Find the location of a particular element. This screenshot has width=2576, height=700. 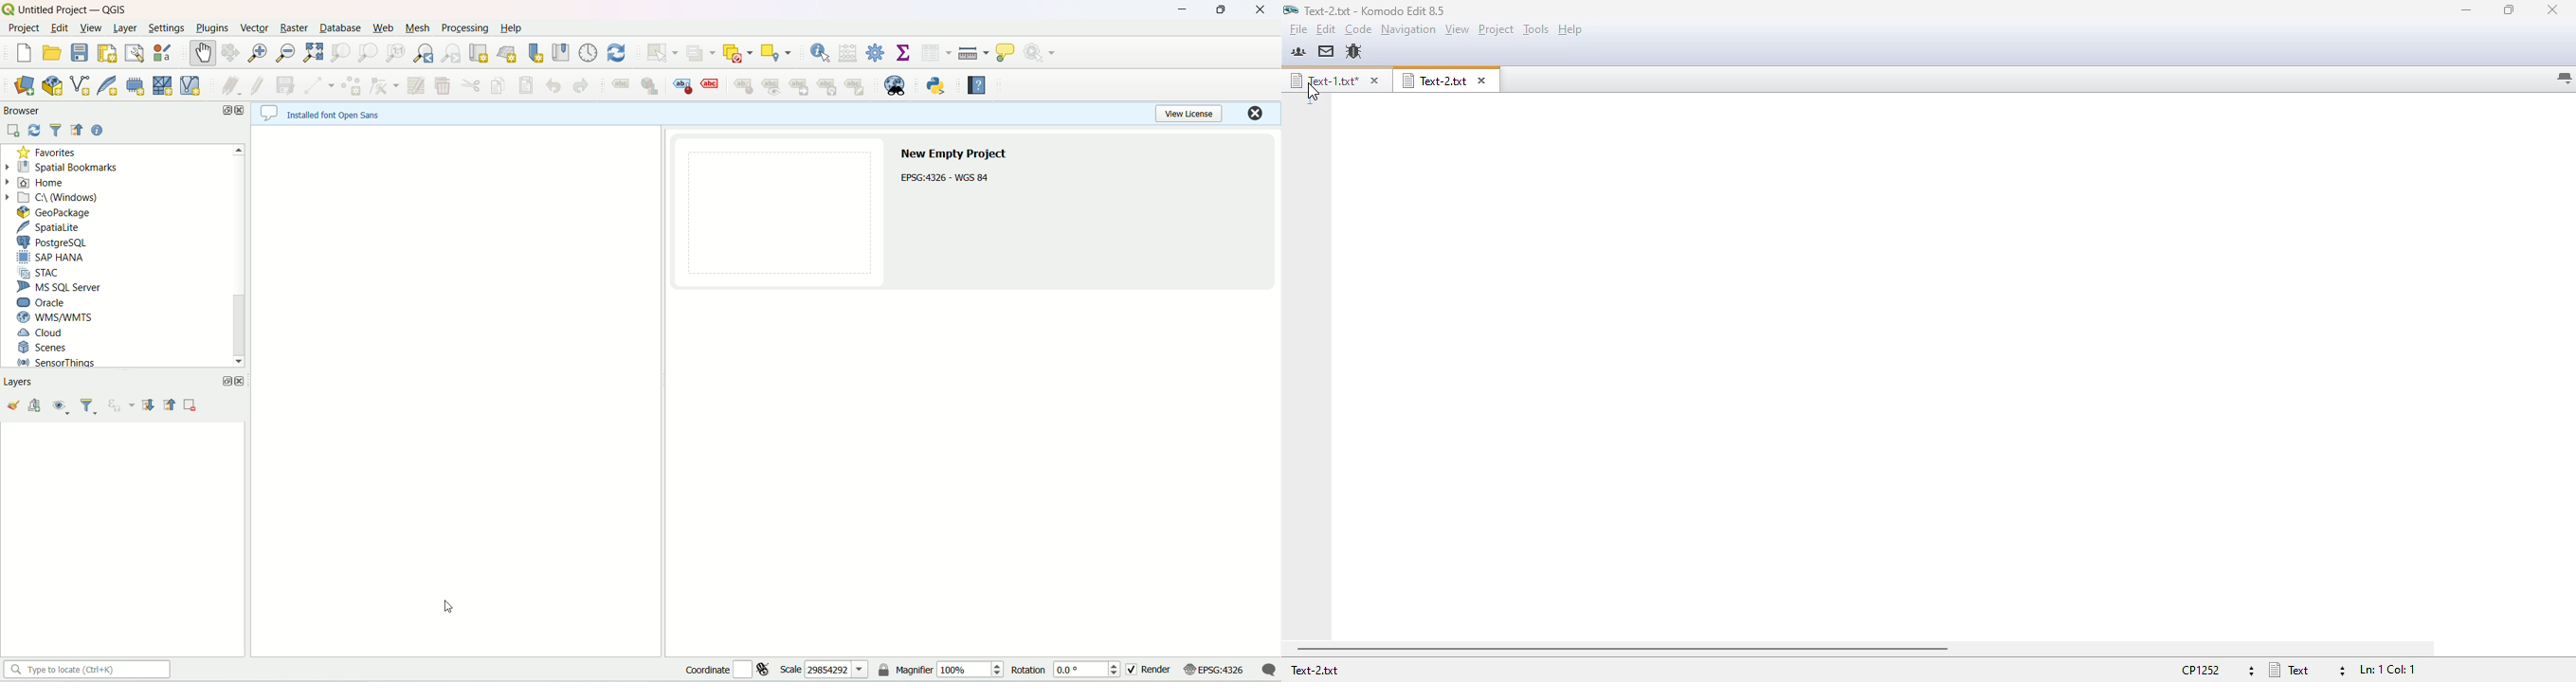

help is located at coordinates (979, 86).